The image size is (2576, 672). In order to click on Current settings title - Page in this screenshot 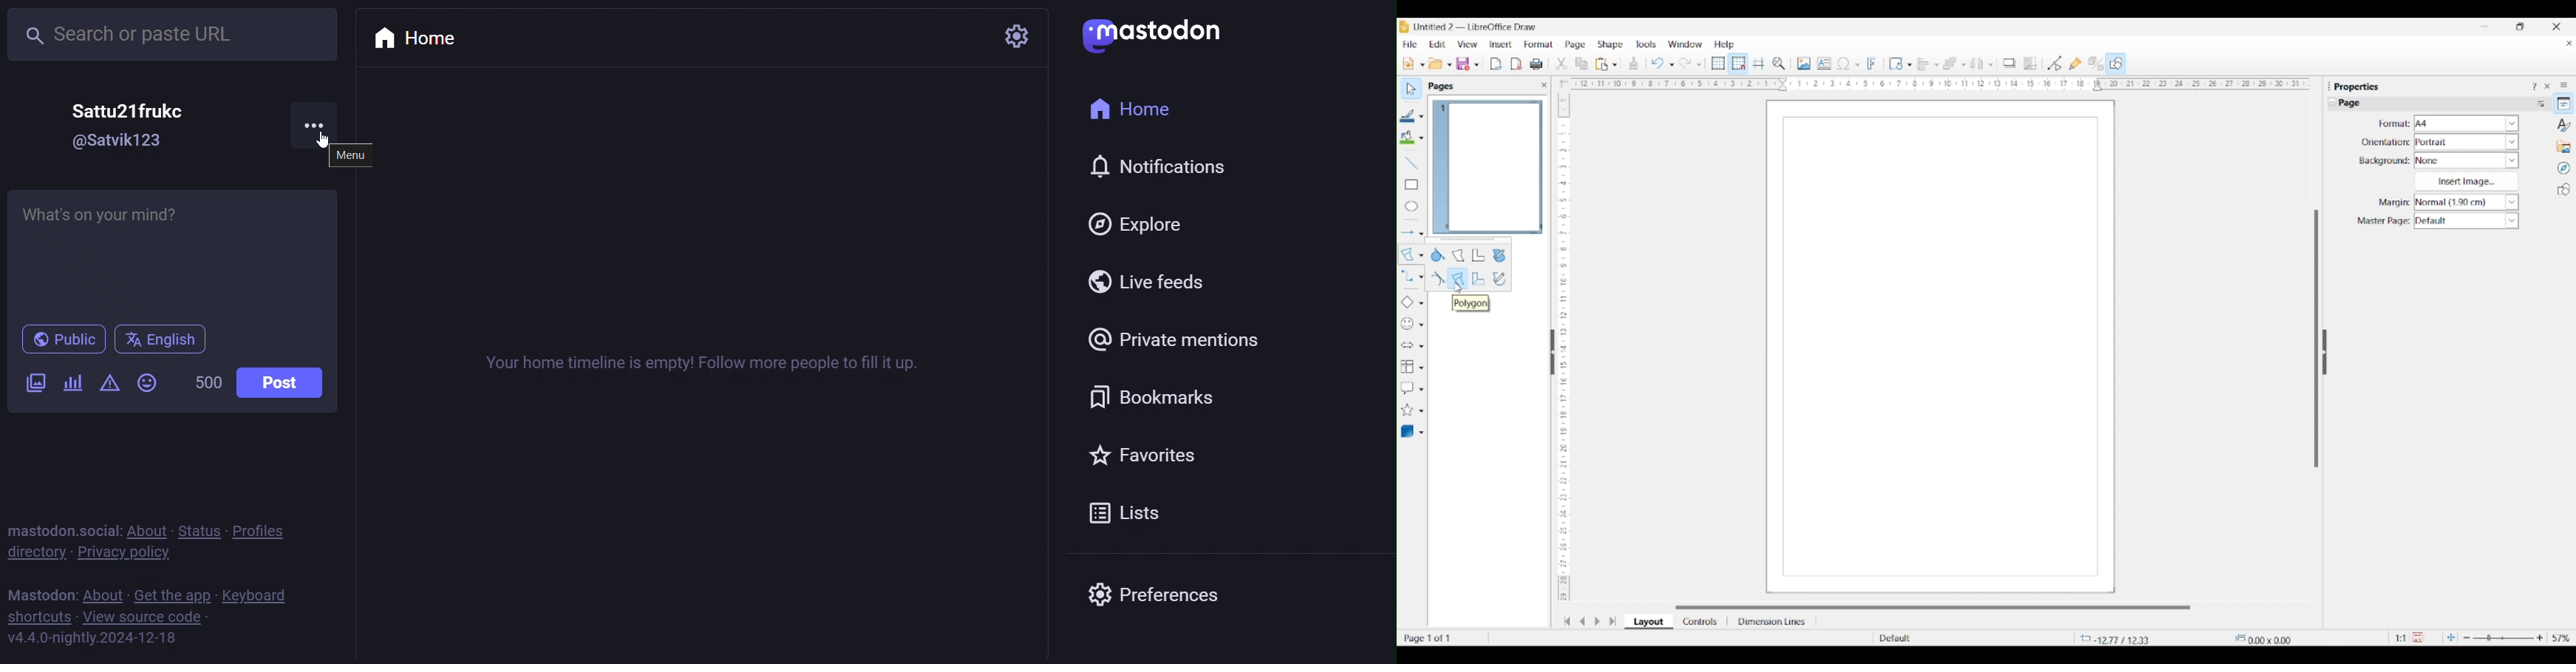, I will do `click(2355, 105)`.